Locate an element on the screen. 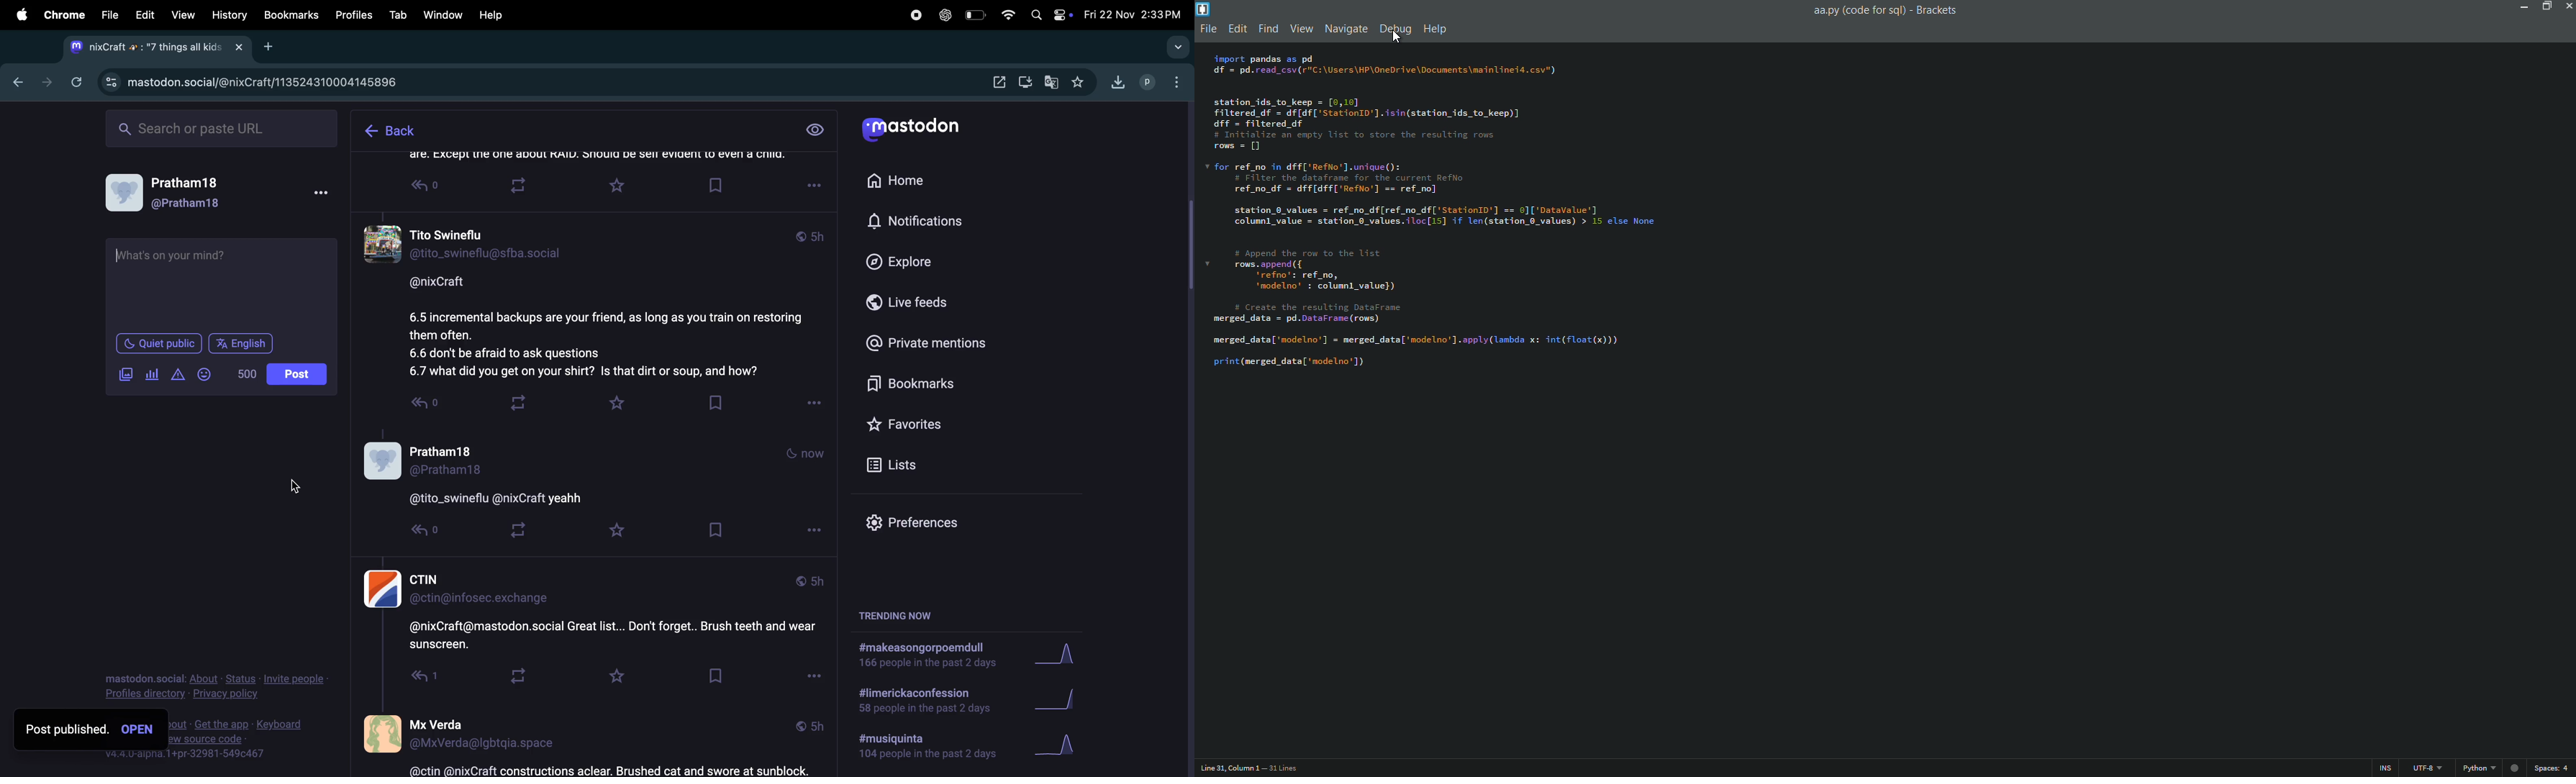 The height and width of the screenshot is (784, 2576). add image is located at coordinates (123, 373).